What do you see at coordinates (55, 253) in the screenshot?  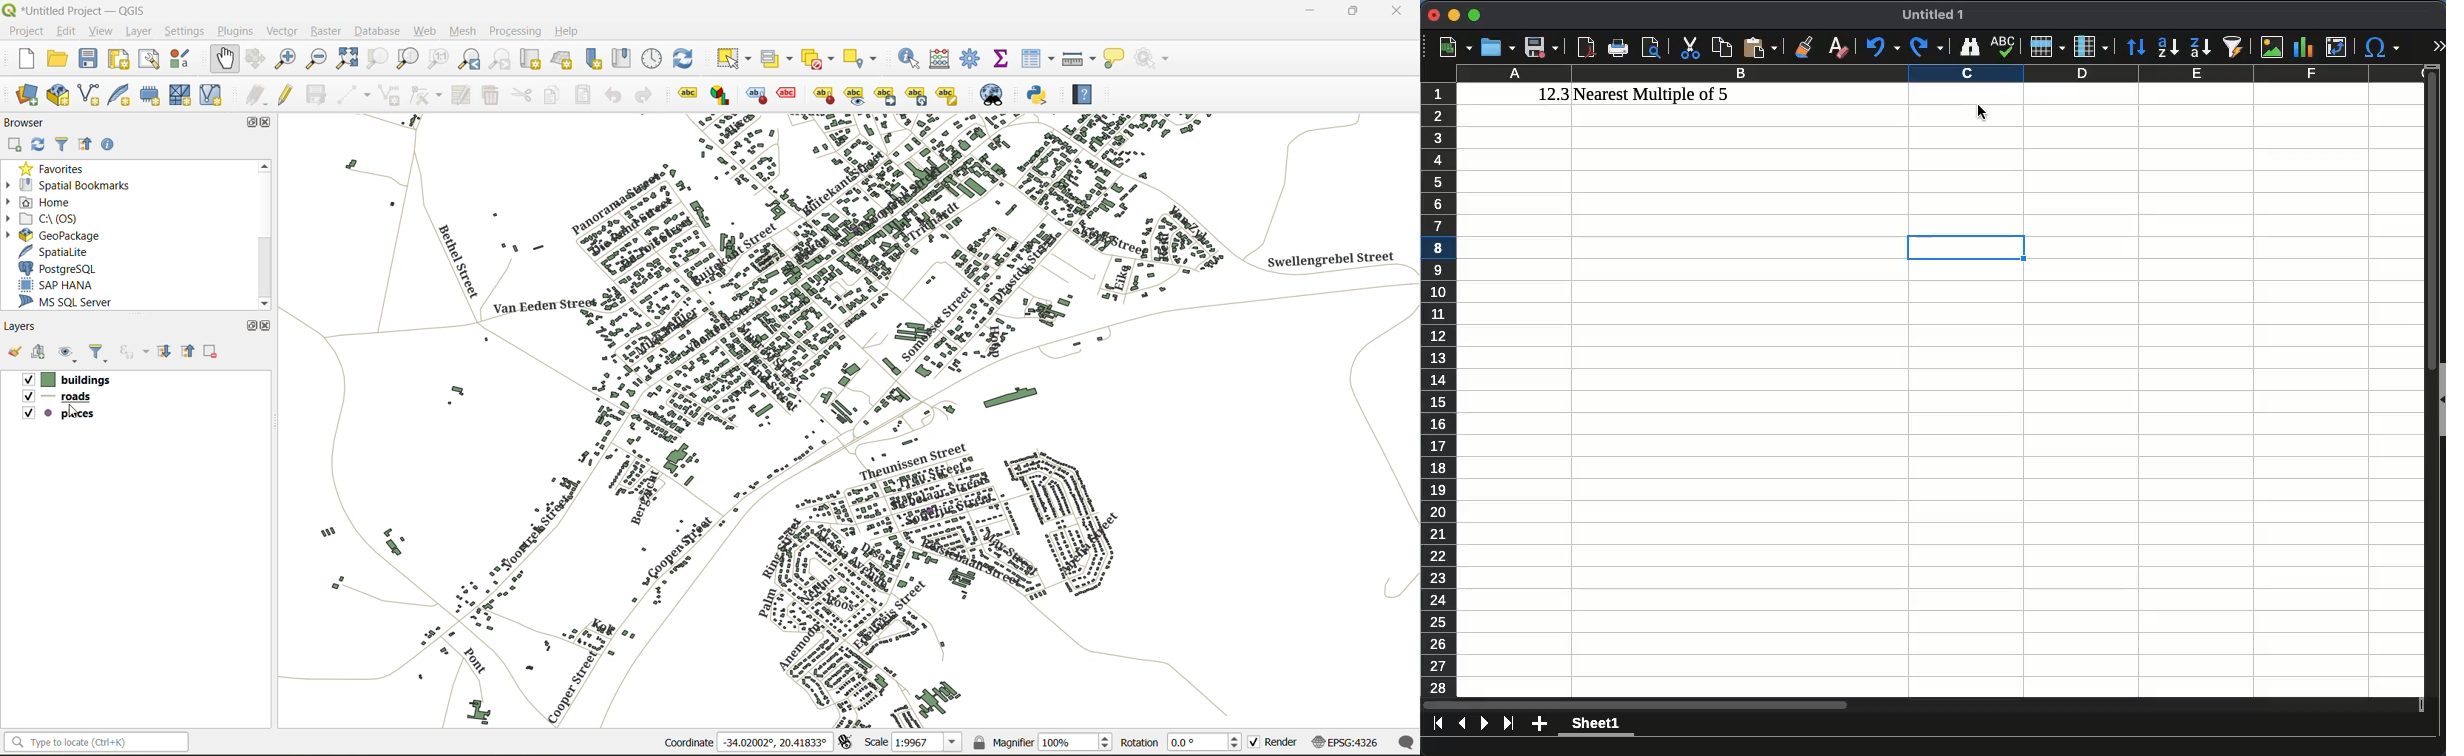 I see `spatialite` at bounding box center [55, 253].